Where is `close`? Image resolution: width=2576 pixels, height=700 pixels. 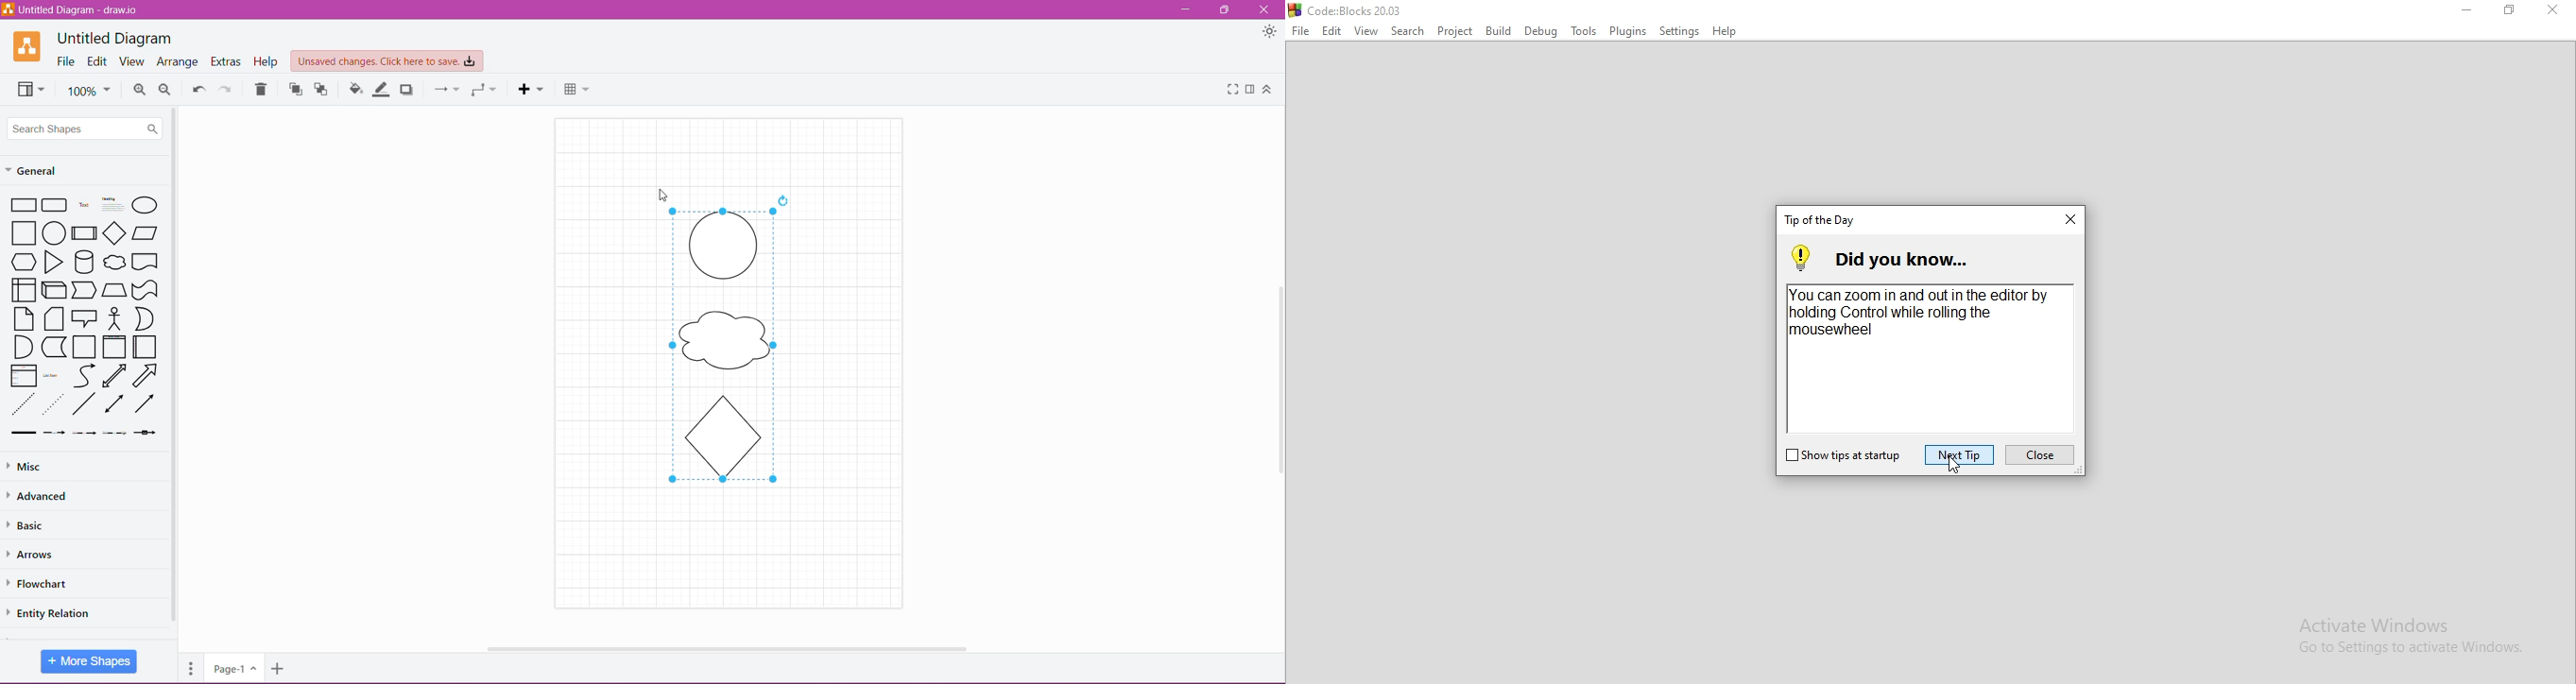
close is located at coordinates (2040, 455).